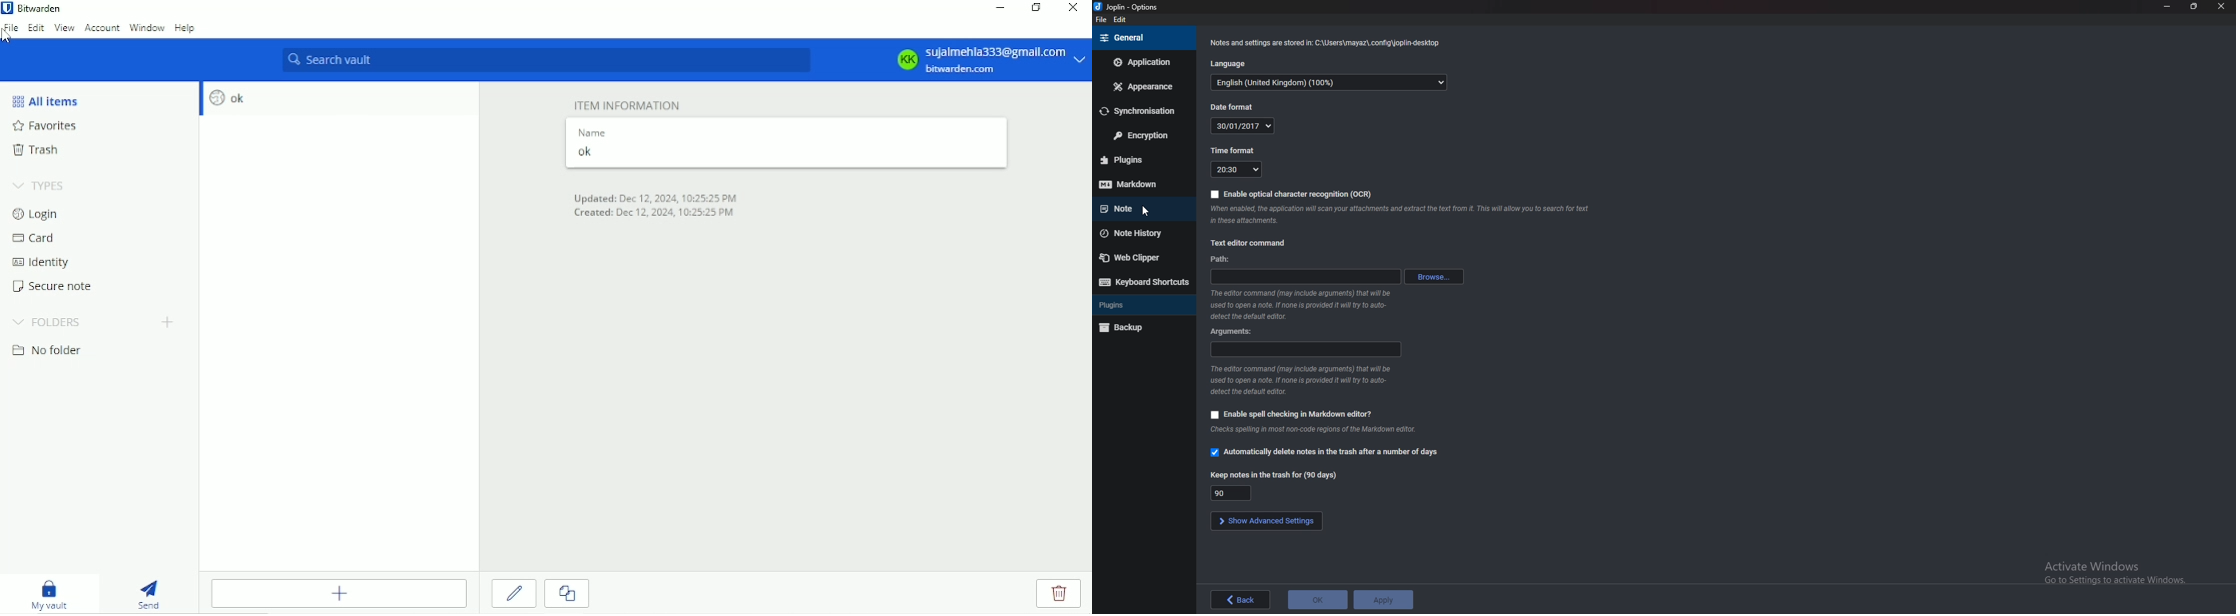 Image resolution: width=2240 pixels, height=616 pixels. I want to click on back, so click(1237, 600).